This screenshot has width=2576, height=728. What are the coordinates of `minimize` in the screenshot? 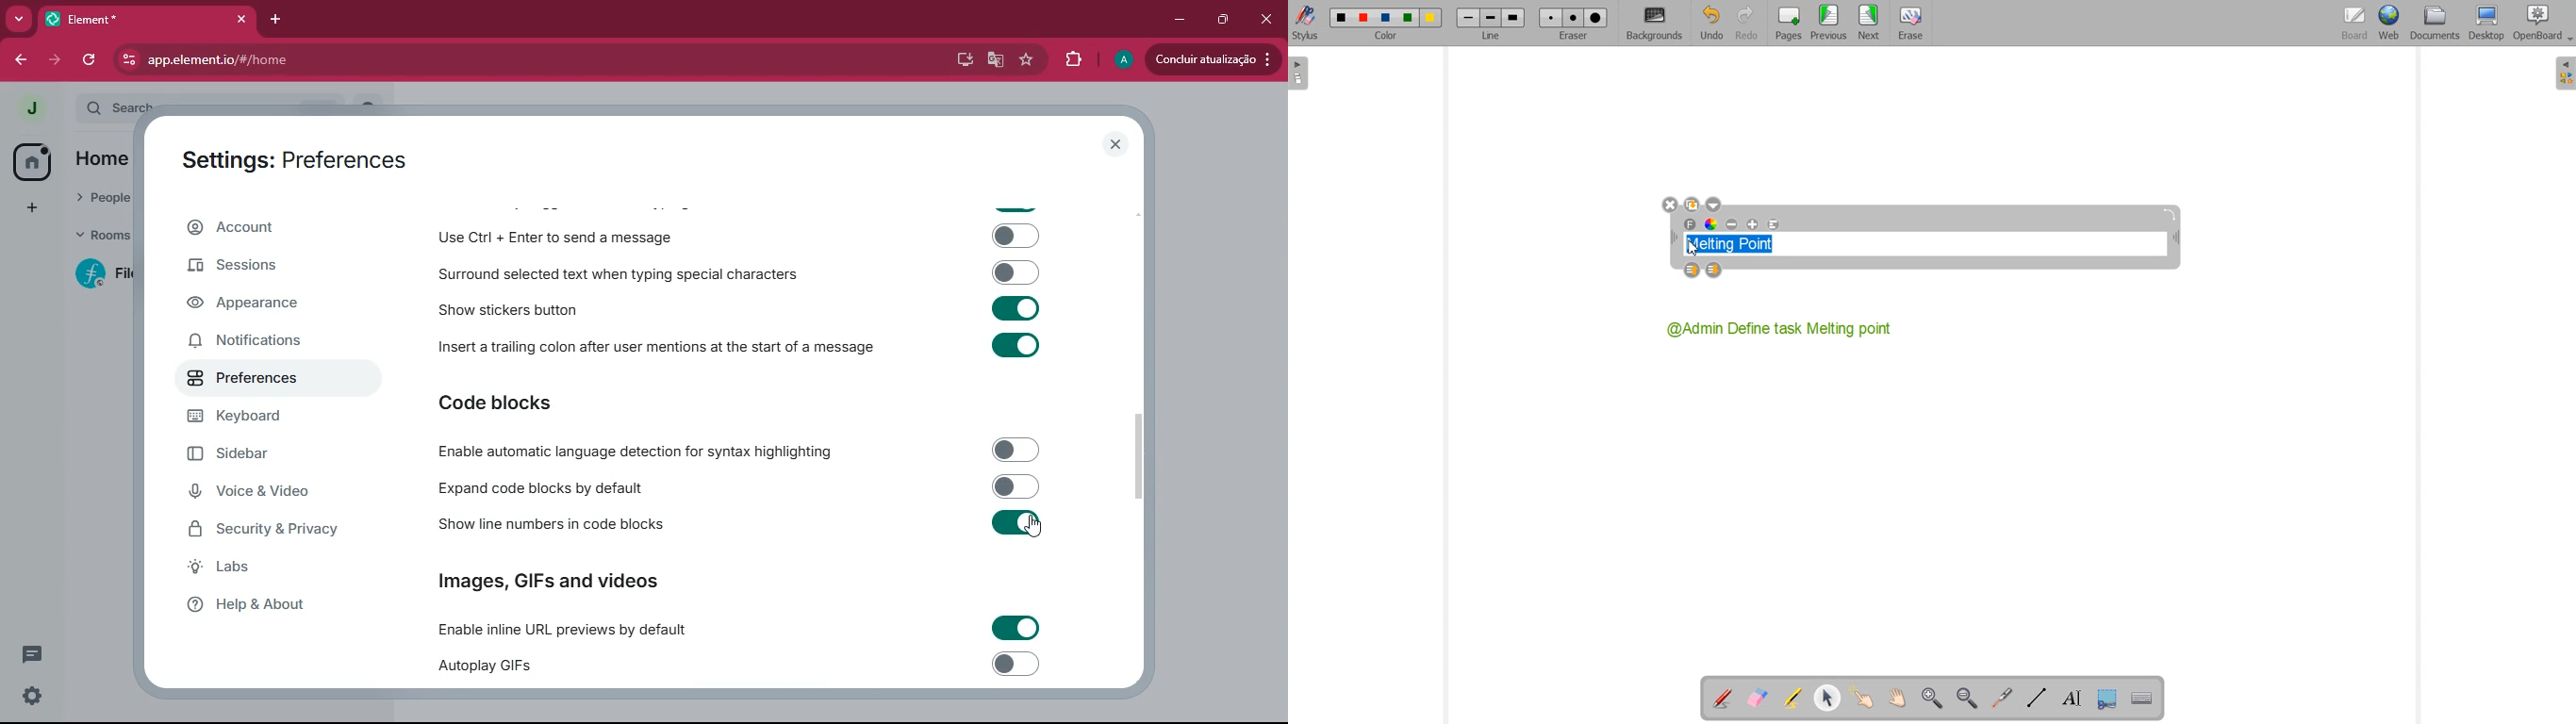 It's located at (1181, 21).